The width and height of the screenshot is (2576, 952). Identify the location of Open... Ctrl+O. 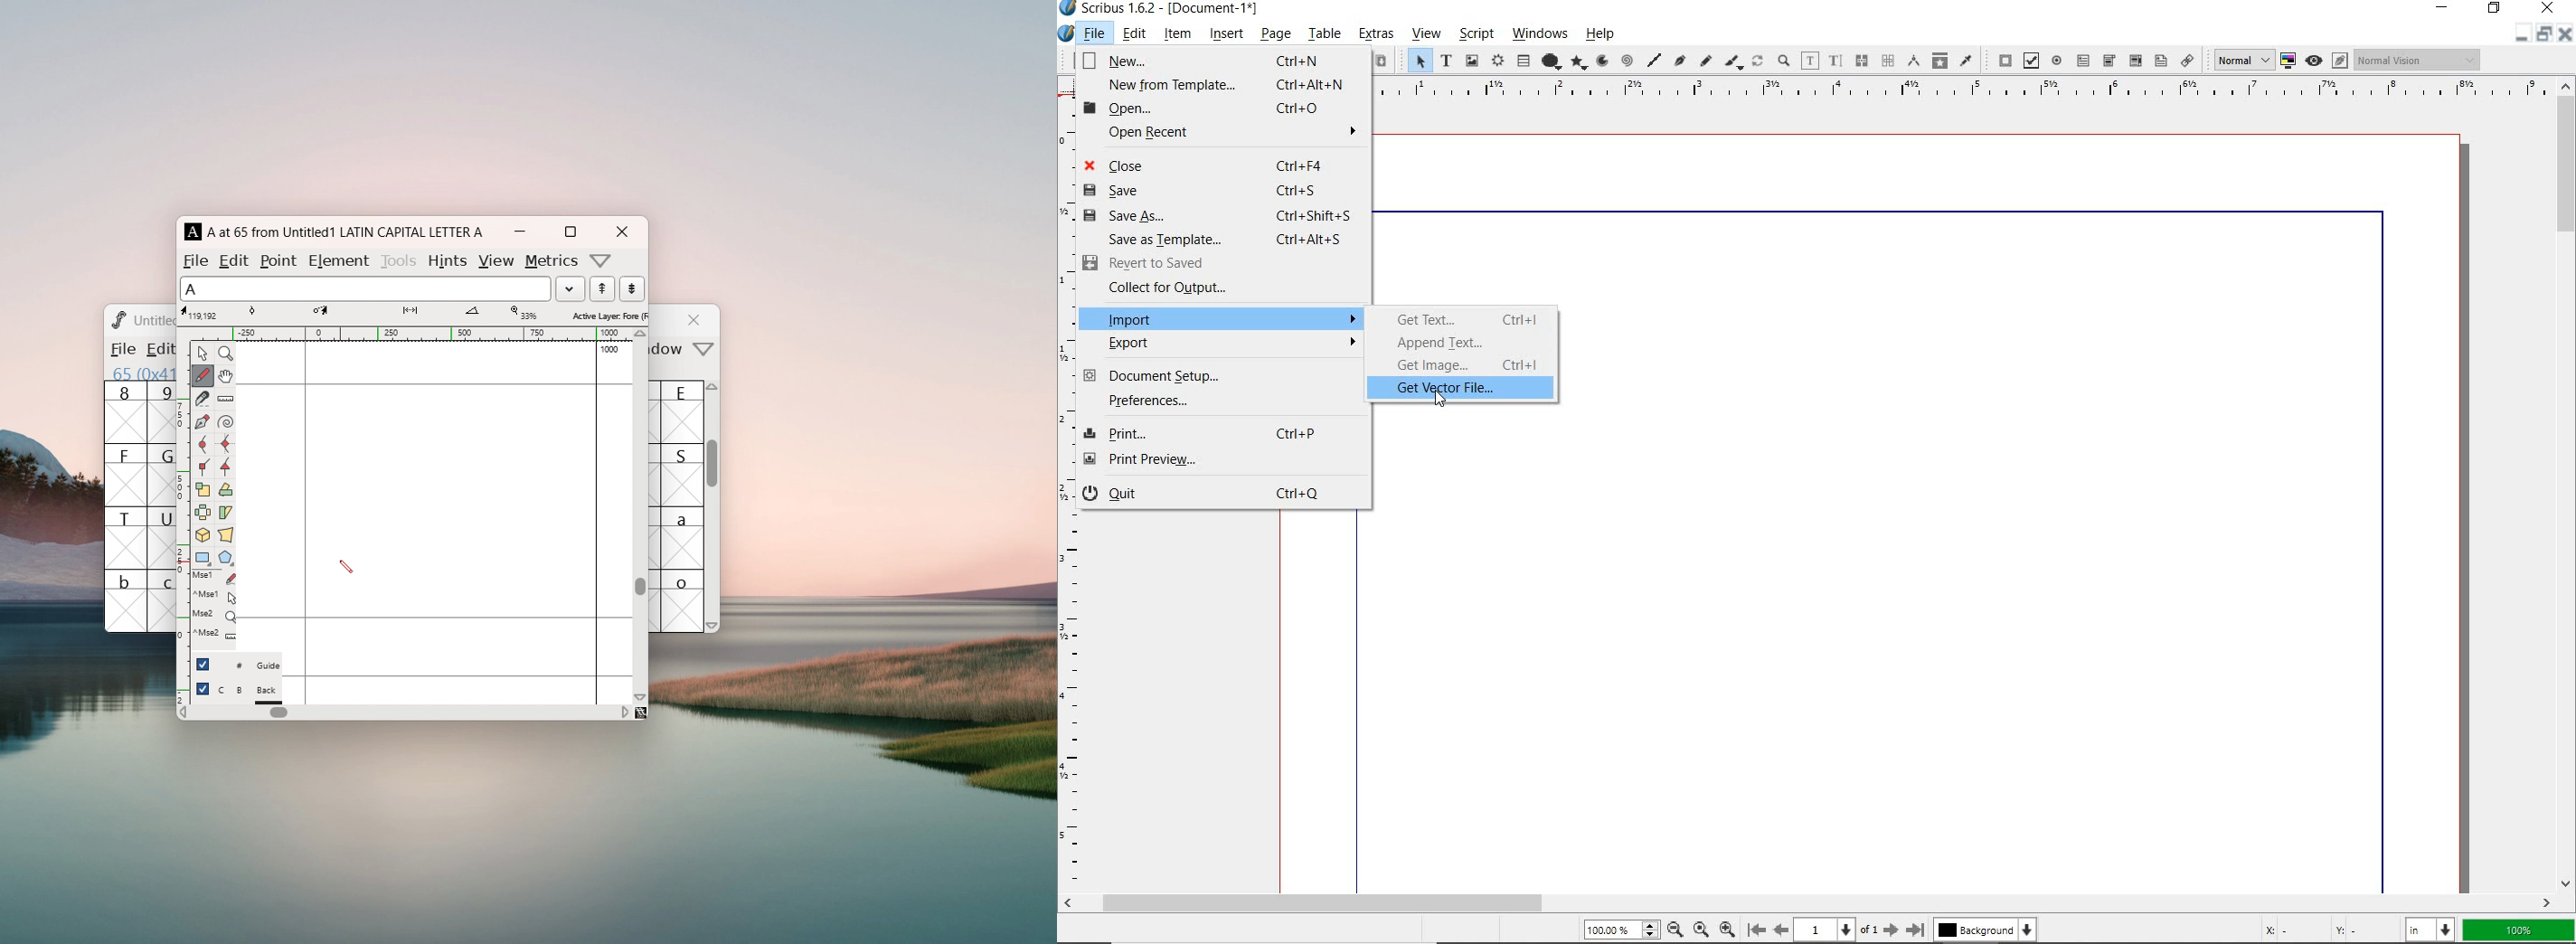
(1222, 108).